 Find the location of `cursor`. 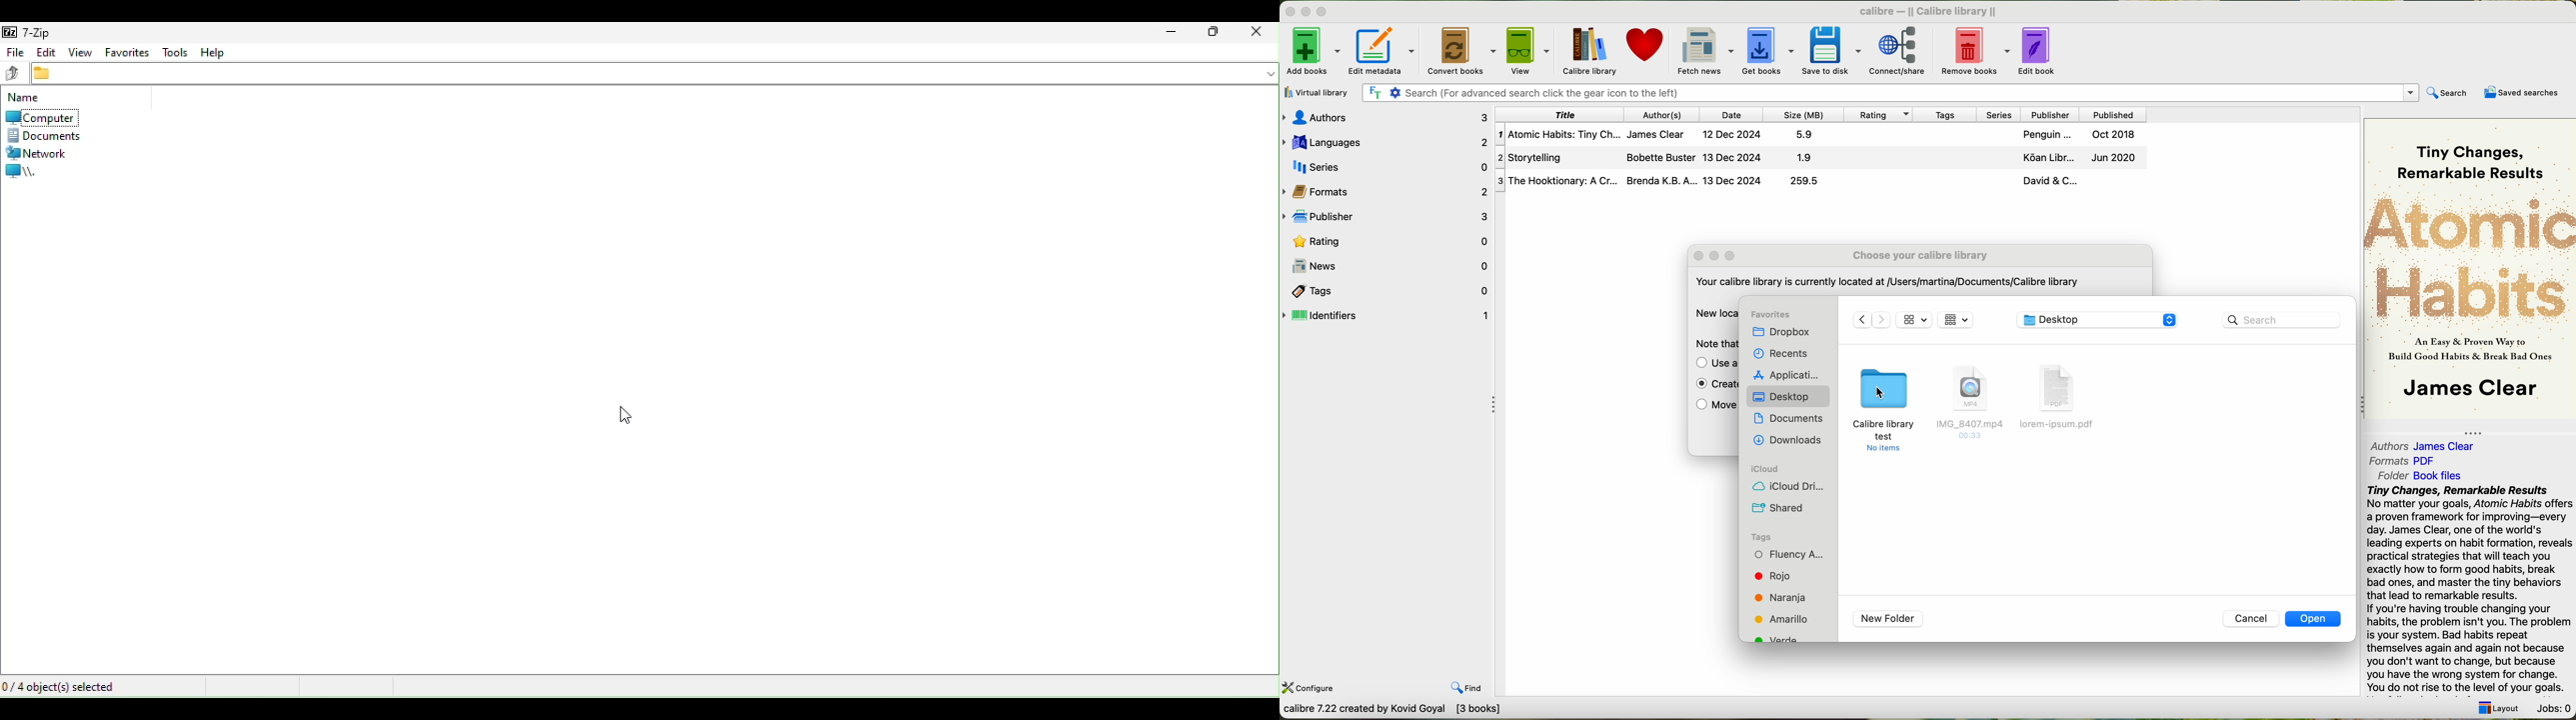

cursor is located at coordinates (1880, 391).